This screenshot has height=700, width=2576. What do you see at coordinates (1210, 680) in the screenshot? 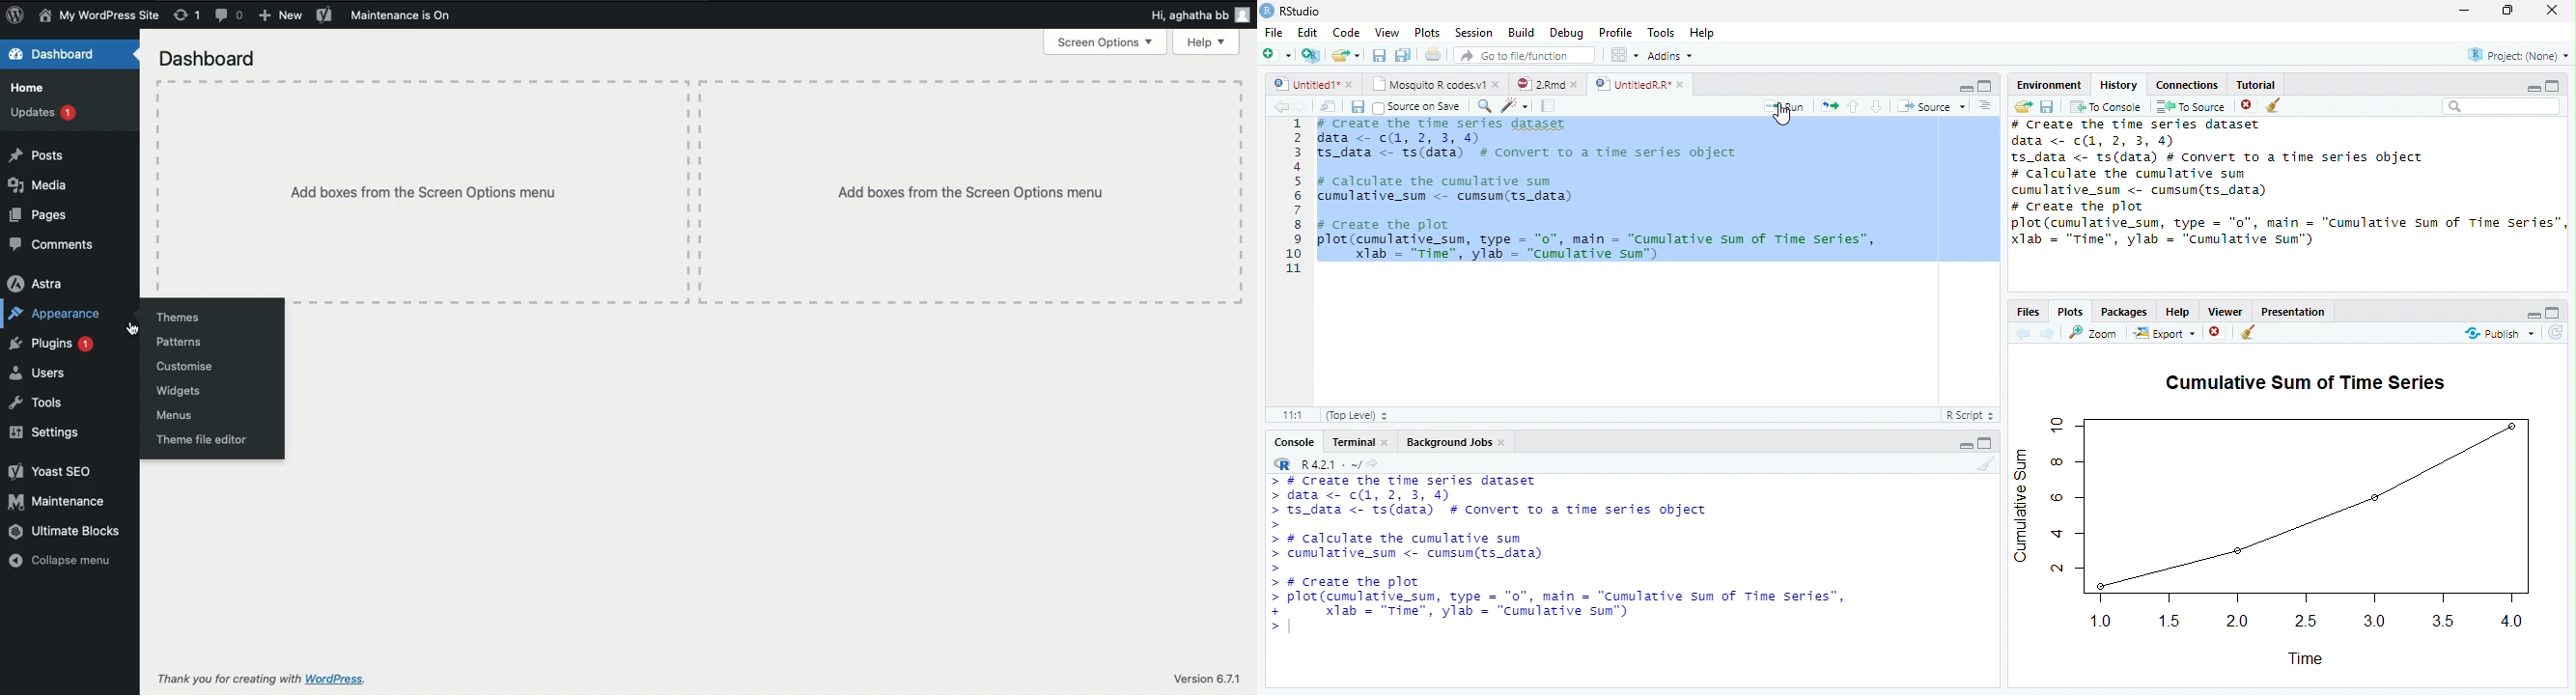
I see `Version 6.7.1` at bounding box center [1210, 680].